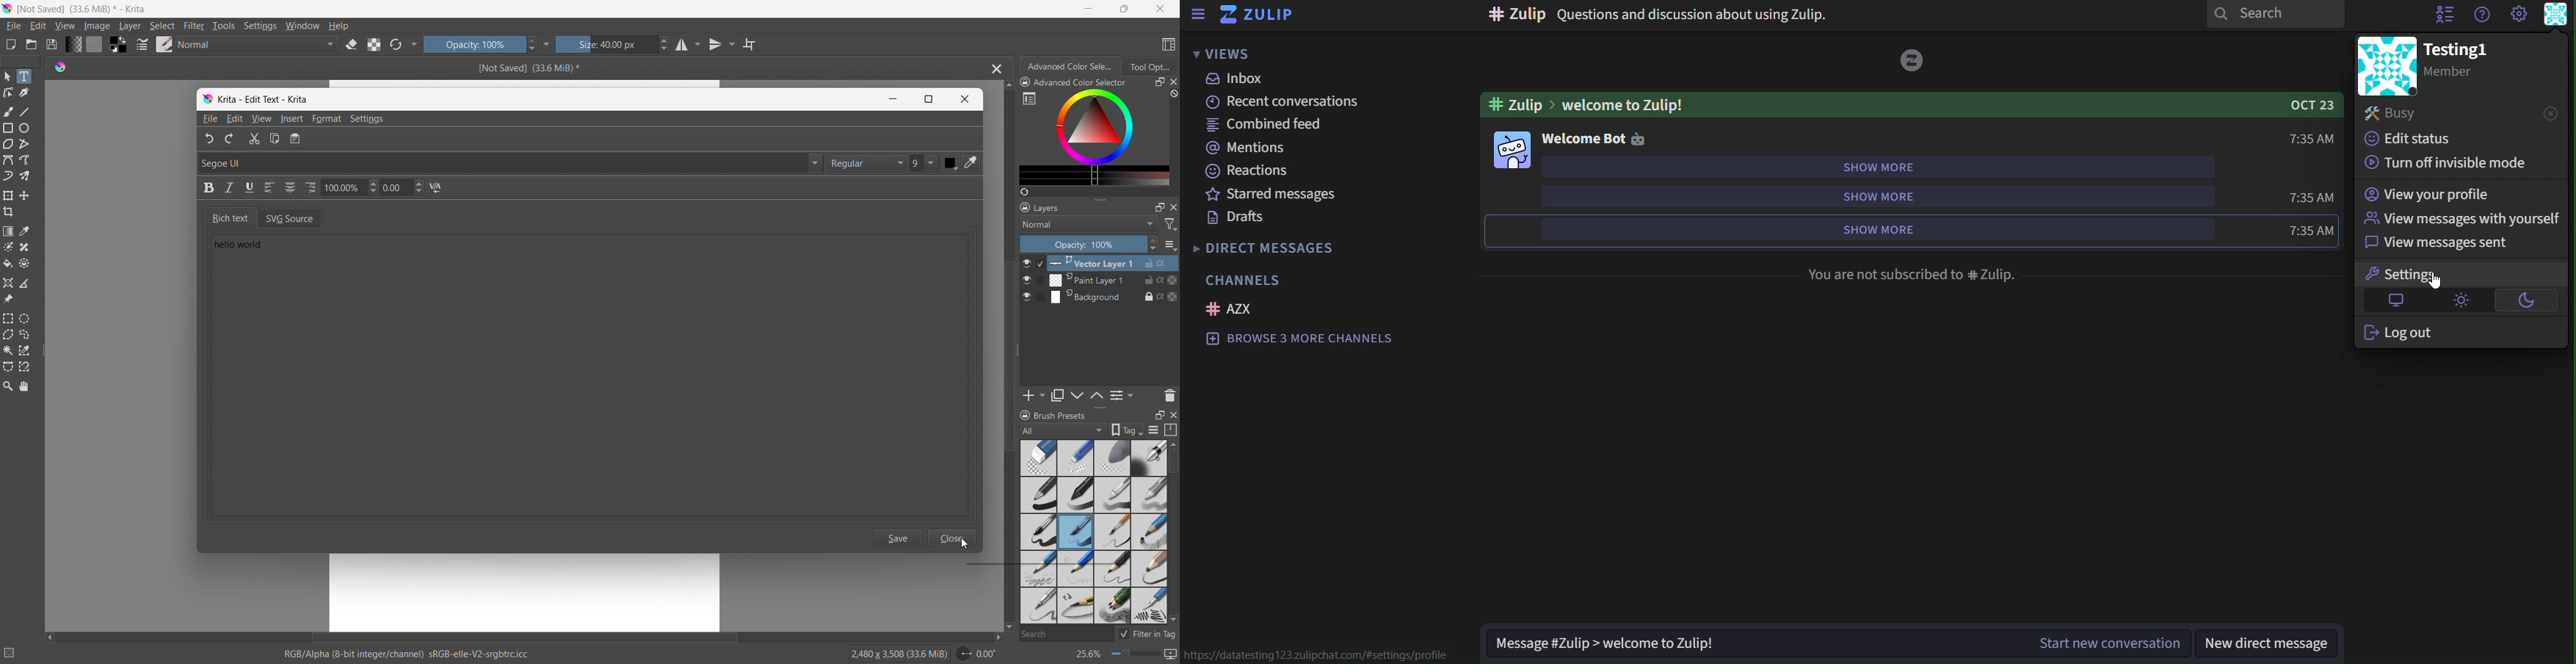 This screenshot has height=672, width=2576. What do you see at coordinates (142, 44) in the screenshot?
I see `edit brush settings` at bounding box center [142, 44].